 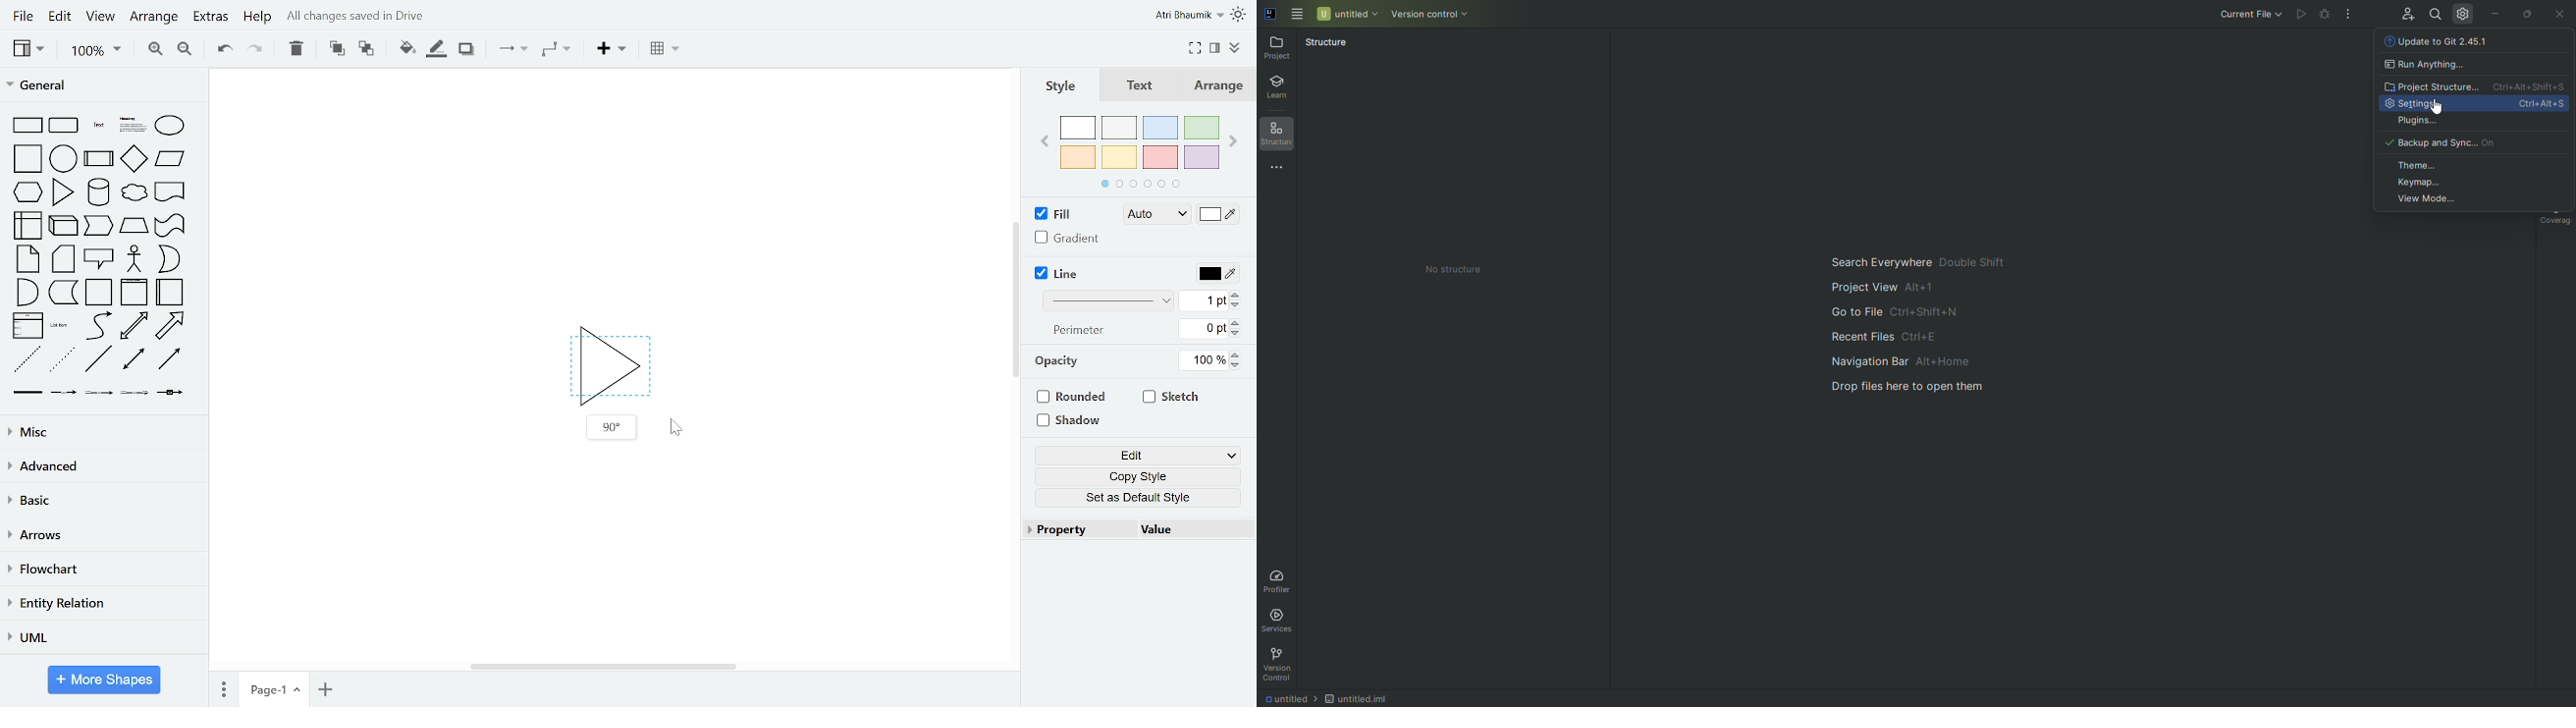 What do you see at coordinates (27, 360) in the screenshot?
I see `dashed line` at bounding box center [27, 360].